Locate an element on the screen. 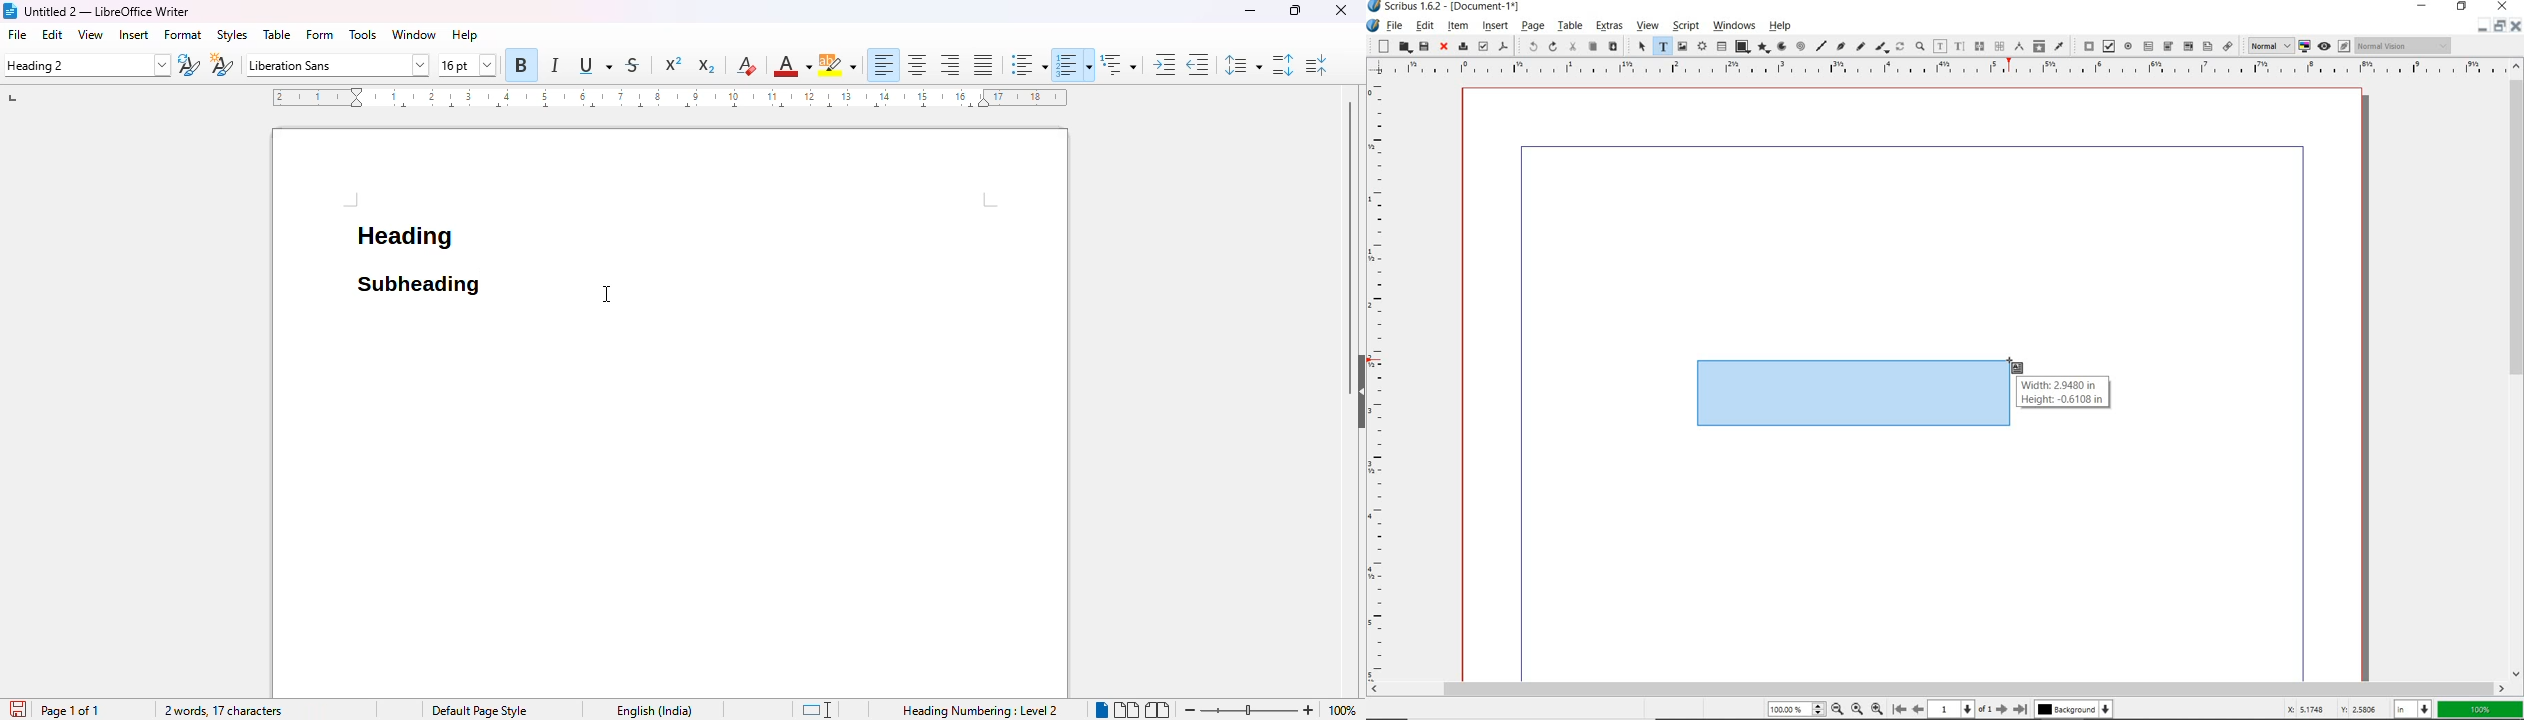 The height and width of the screenshot is (728, 2548). Zoom out is located at coordinates (1835, 709).